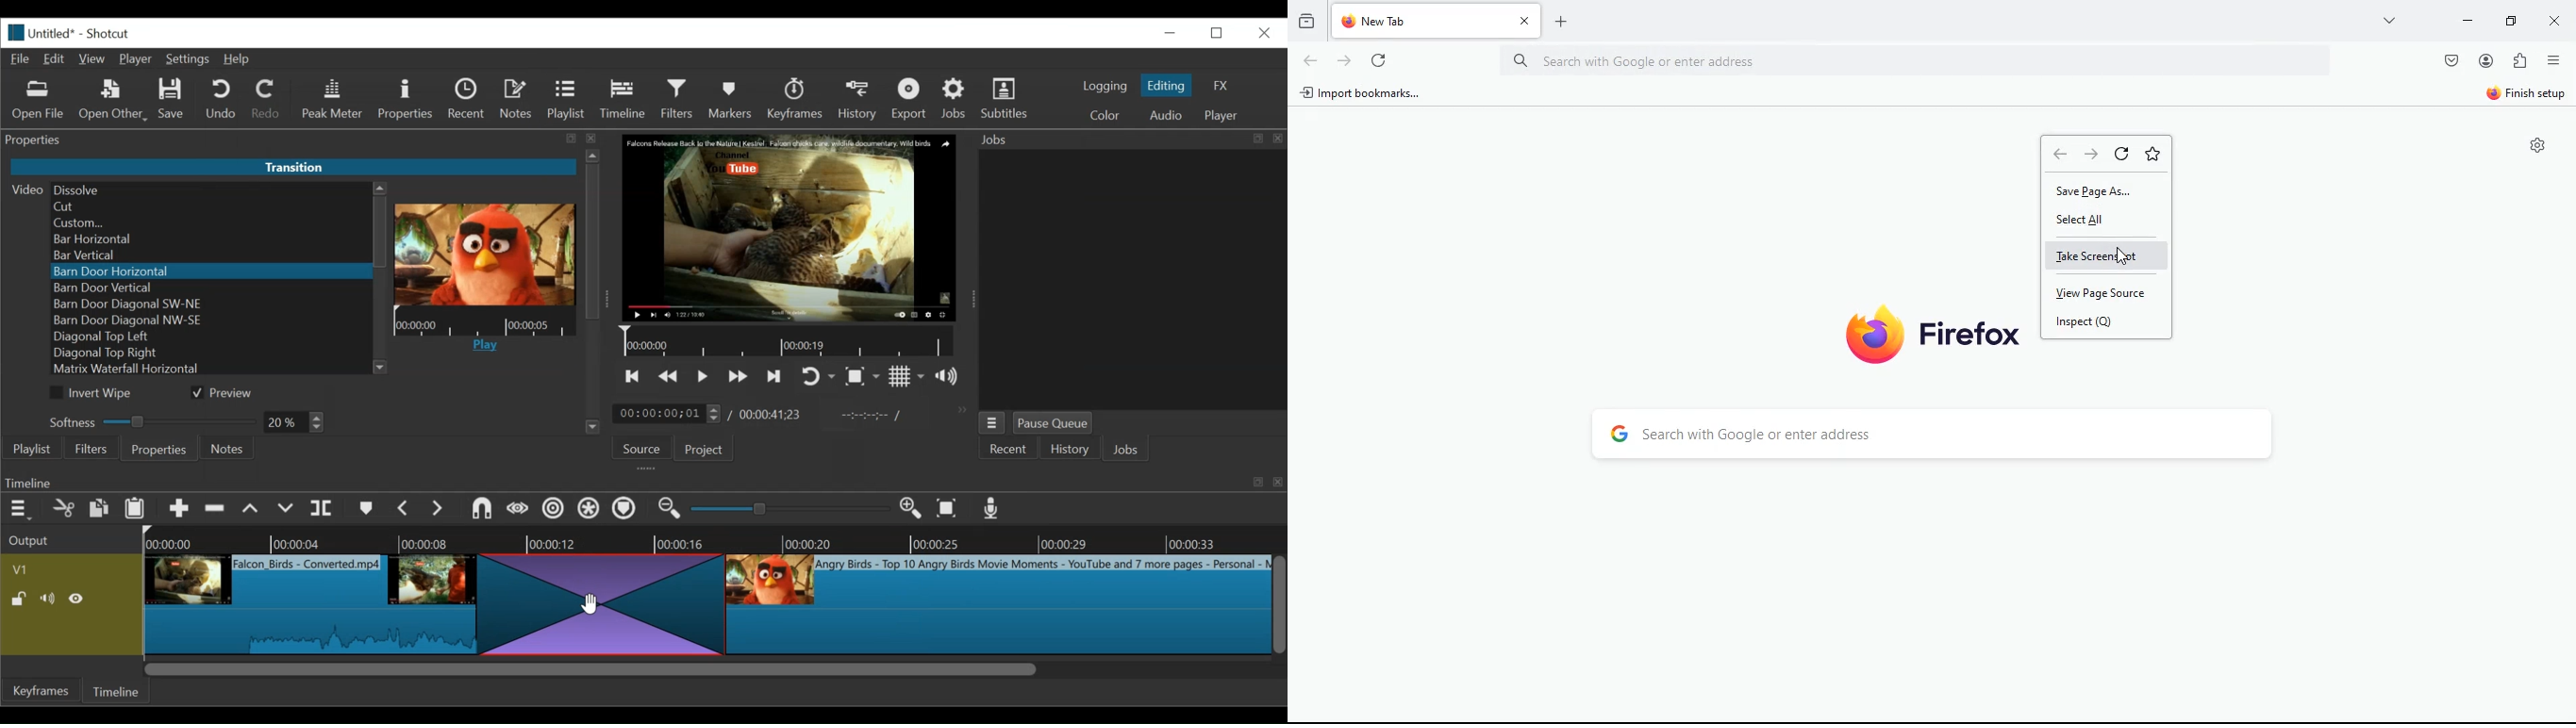 The image size is (2576, 728). What do you see at coordinates (908, 508) in the screenshot?
I see `Zoom in` at bounding box center [908, 508].